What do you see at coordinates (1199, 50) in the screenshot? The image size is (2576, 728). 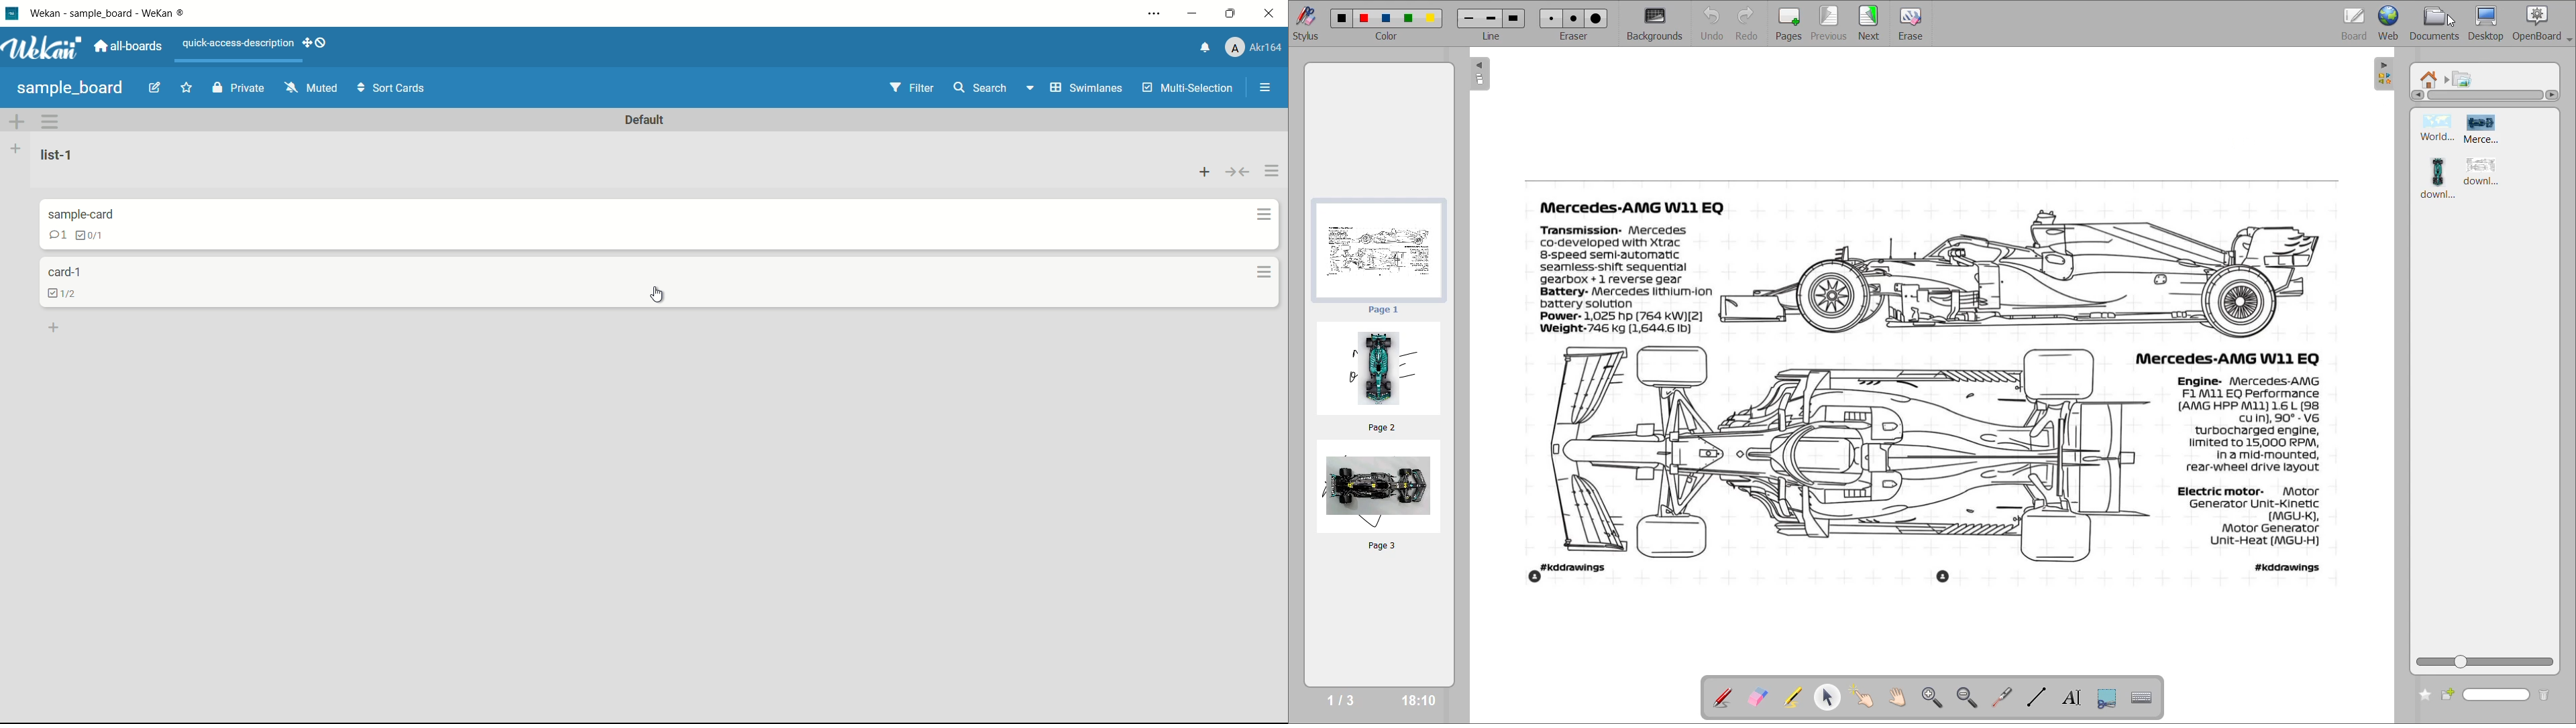 I see `notifications` at bounding box center [1199, 50].